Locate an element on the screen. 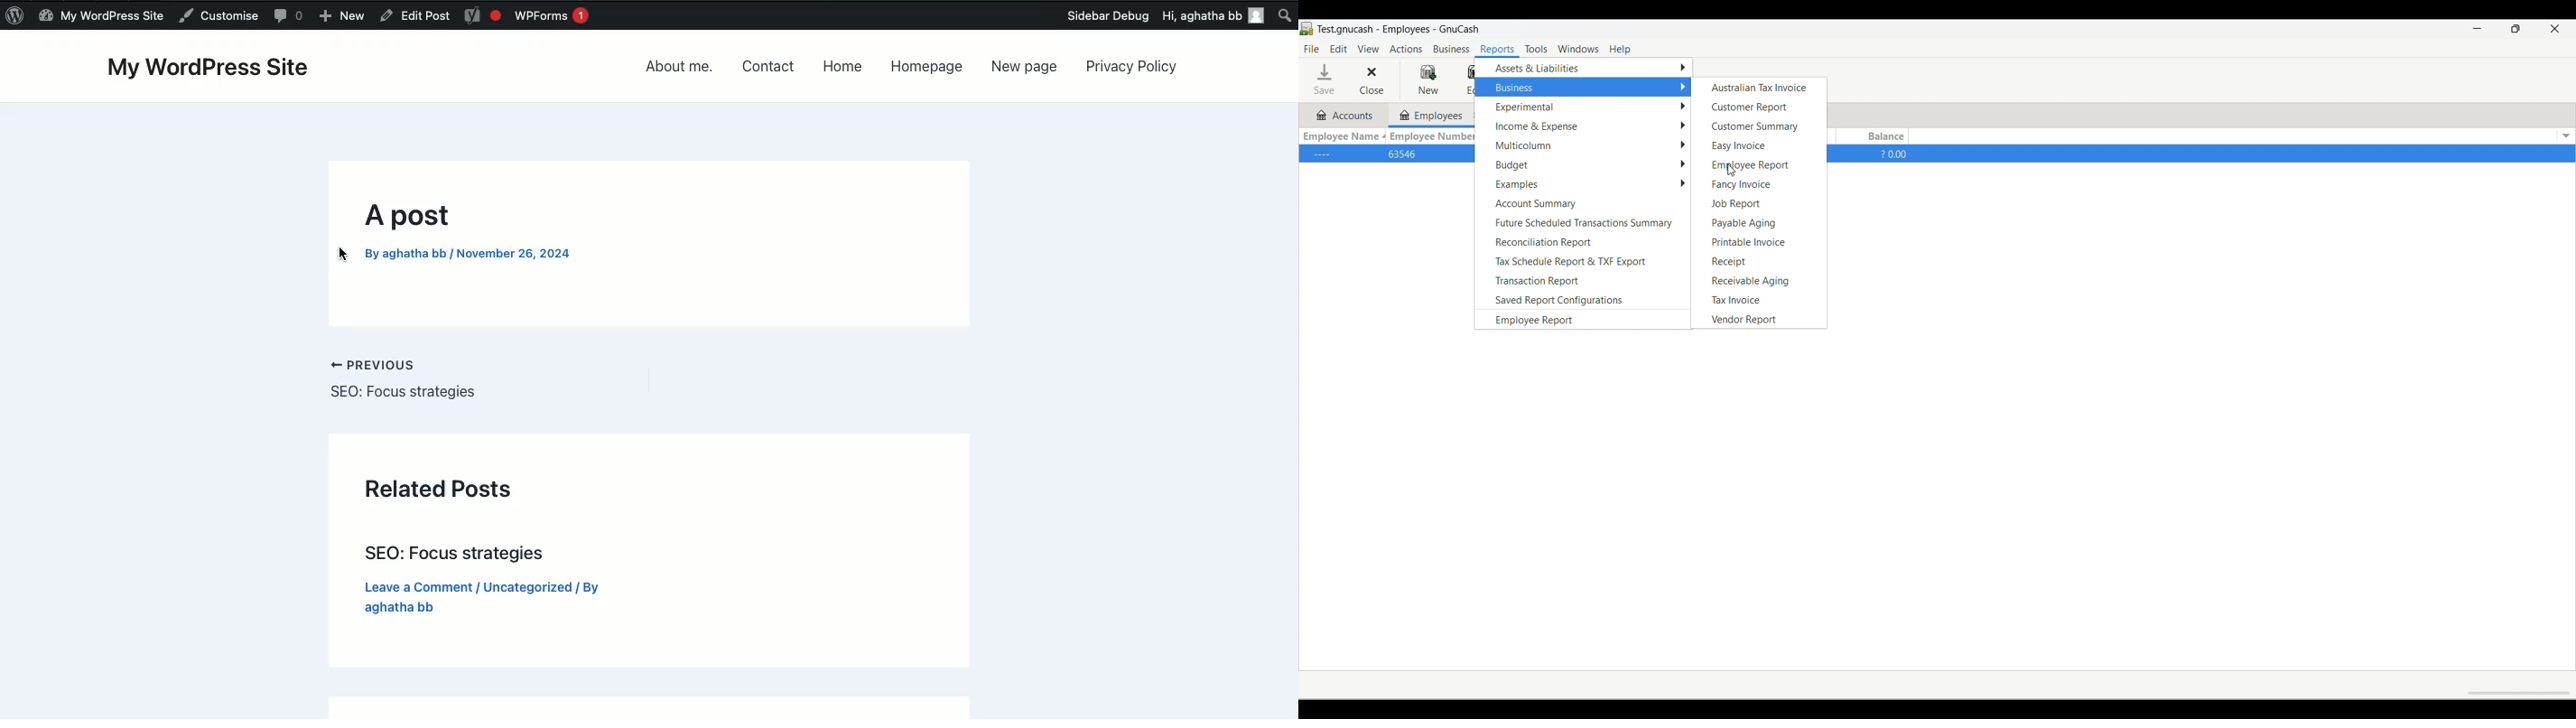 Image resolution: width=2576 pixels, height=728 pixels.  is located at coordinates (345, 16).